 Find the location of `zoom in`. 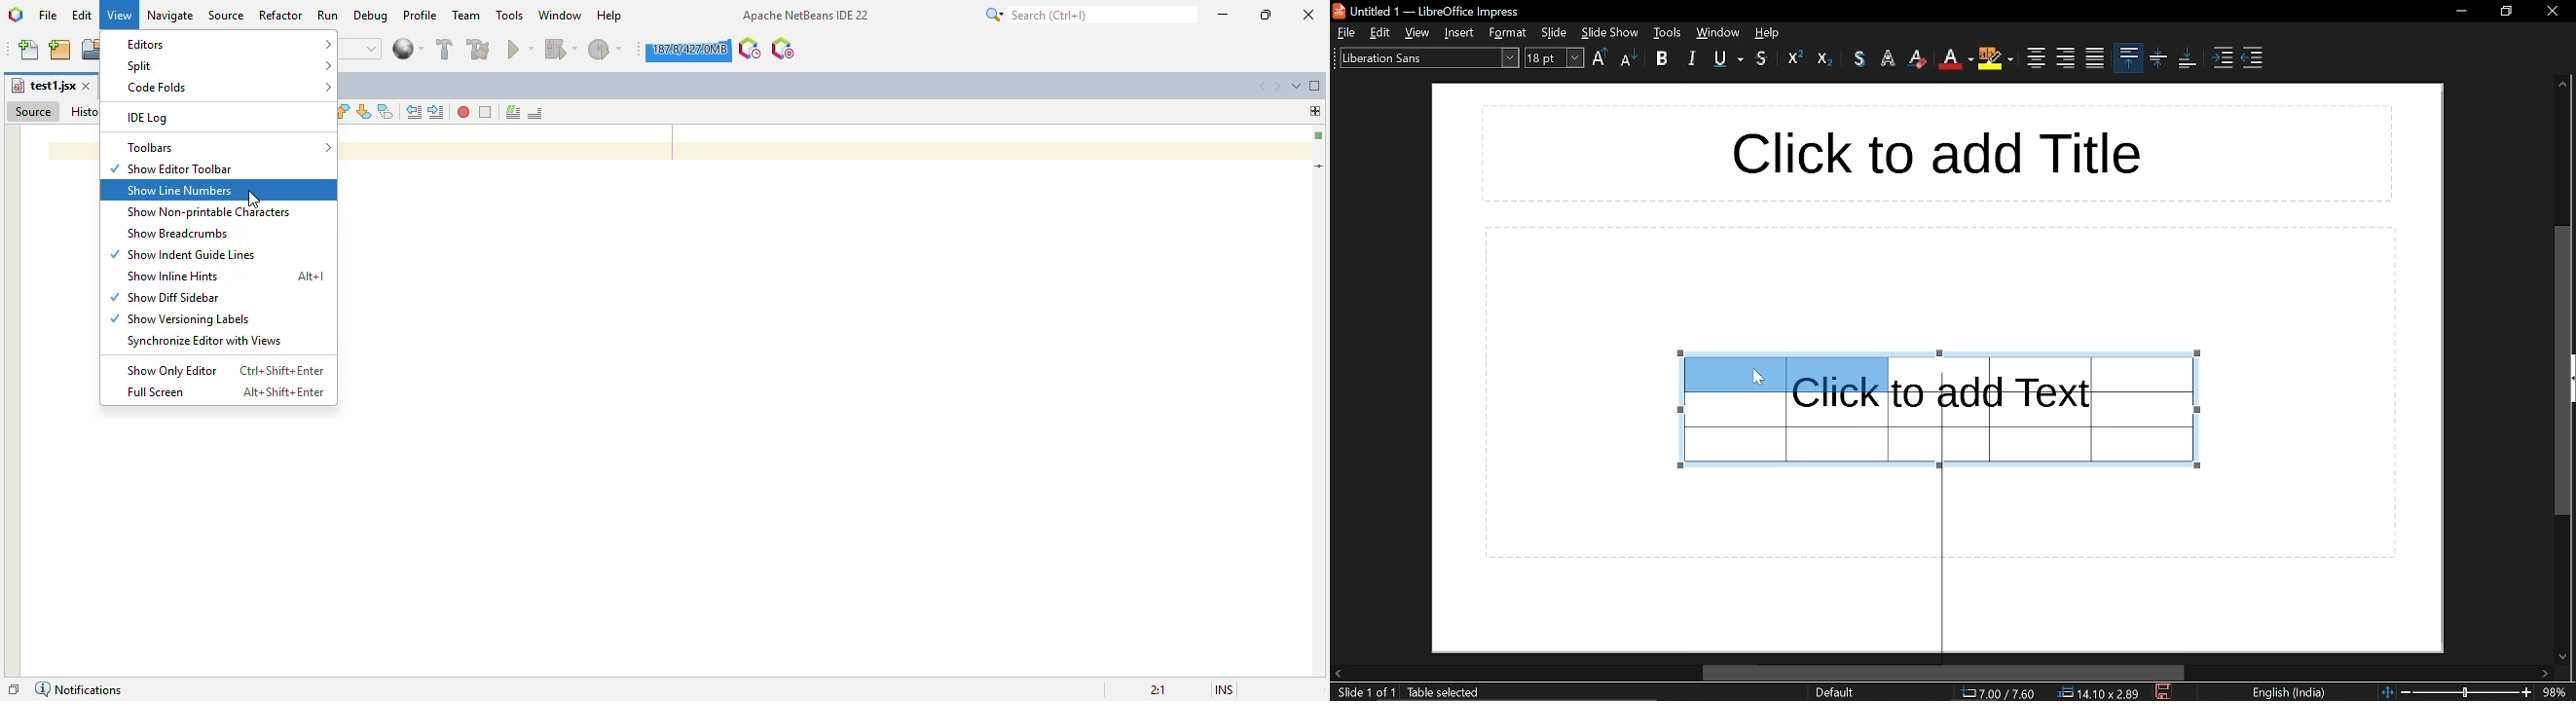

zoom in is located at coordinates (2526, 692).